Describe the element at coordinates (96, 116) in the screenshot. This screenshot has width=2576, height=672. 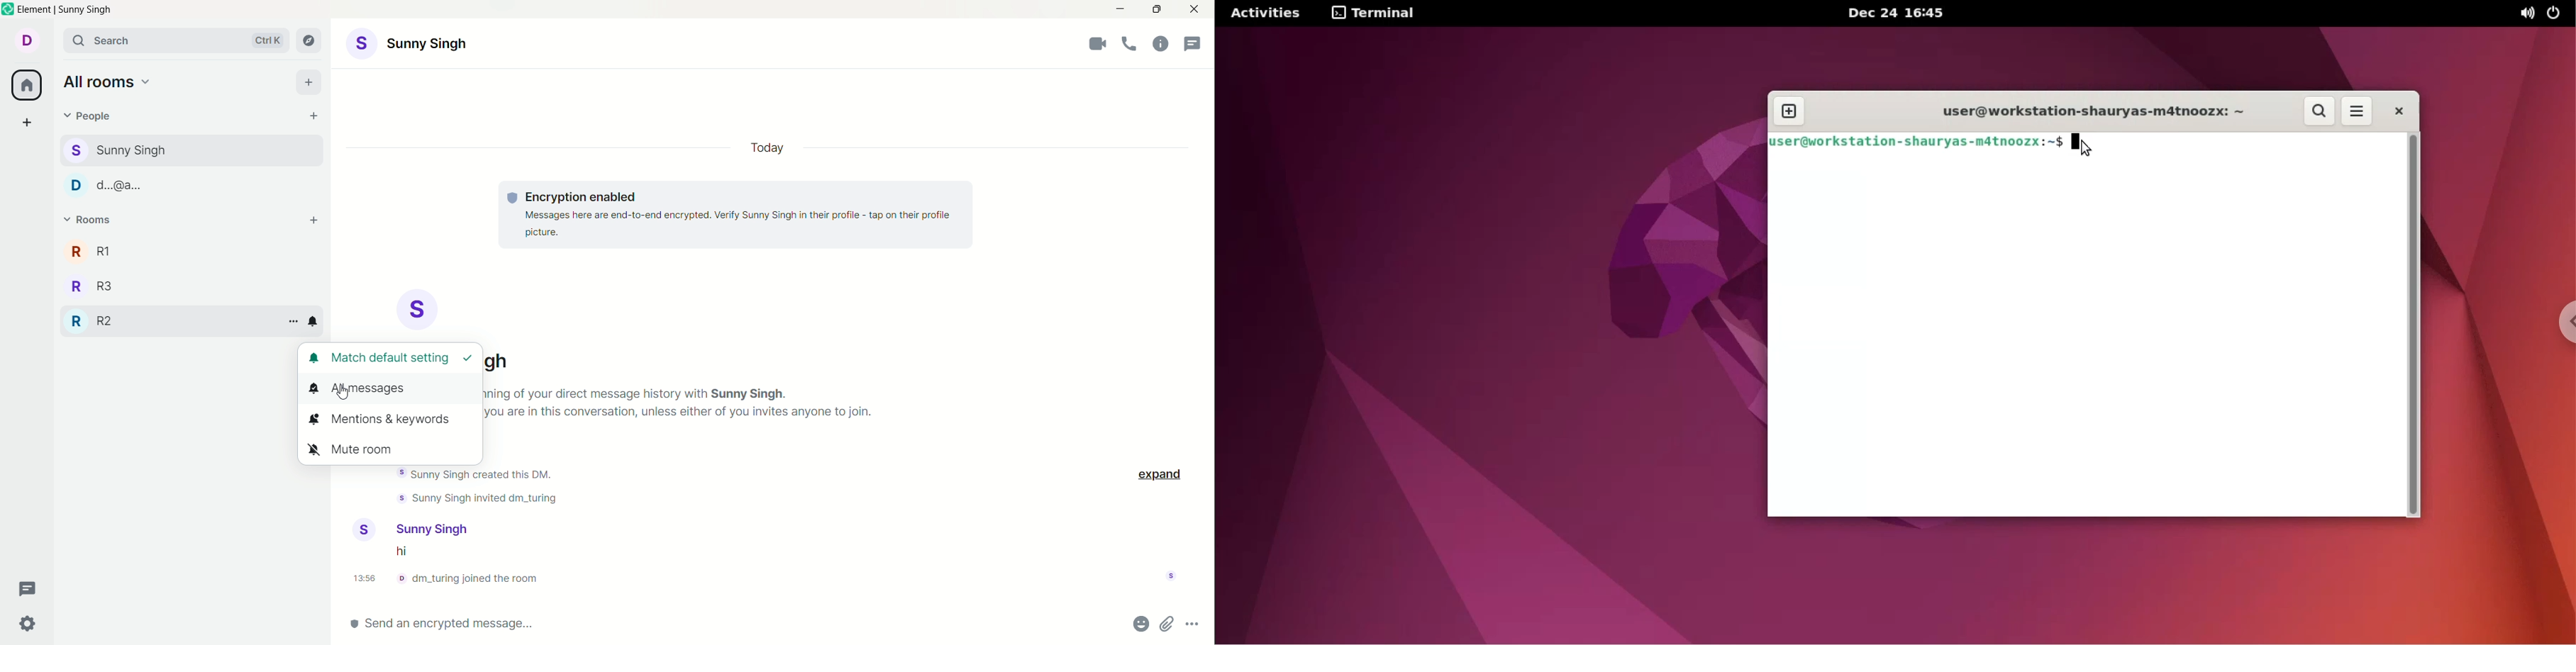
I see `people` at that location.